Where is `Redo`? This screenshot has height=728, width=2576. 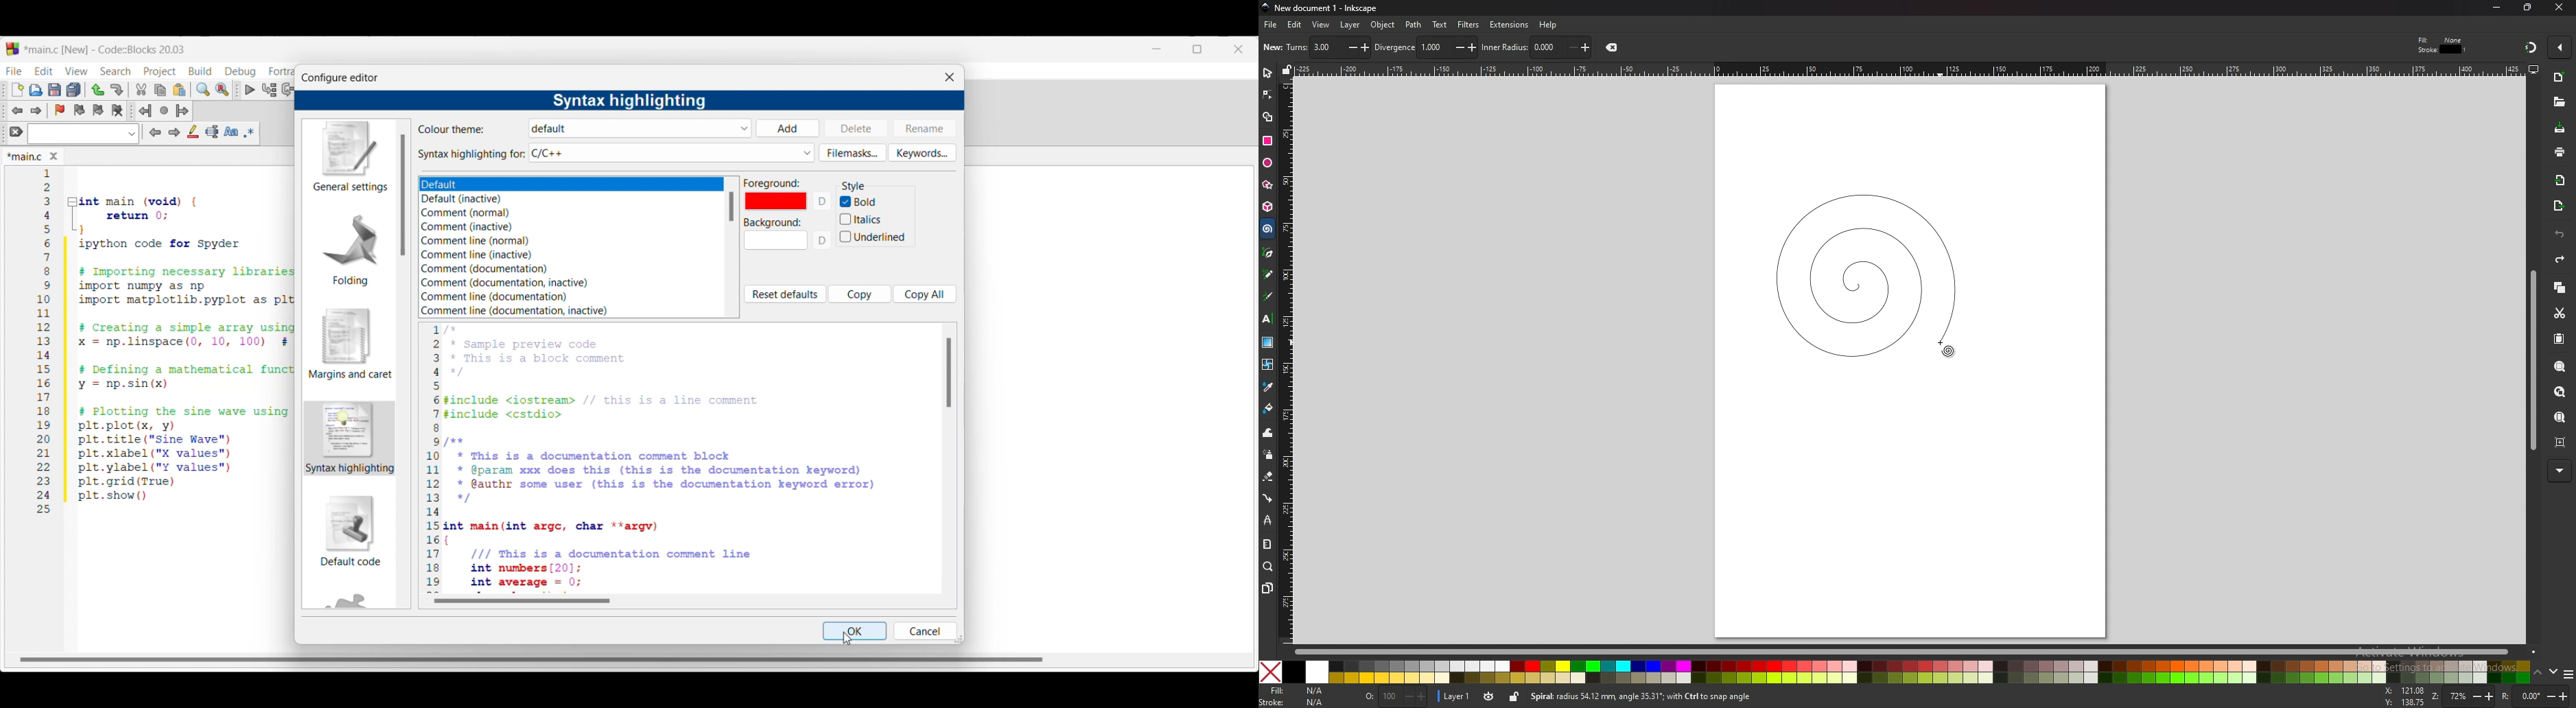 Redo is located at coordinates (117, 90).